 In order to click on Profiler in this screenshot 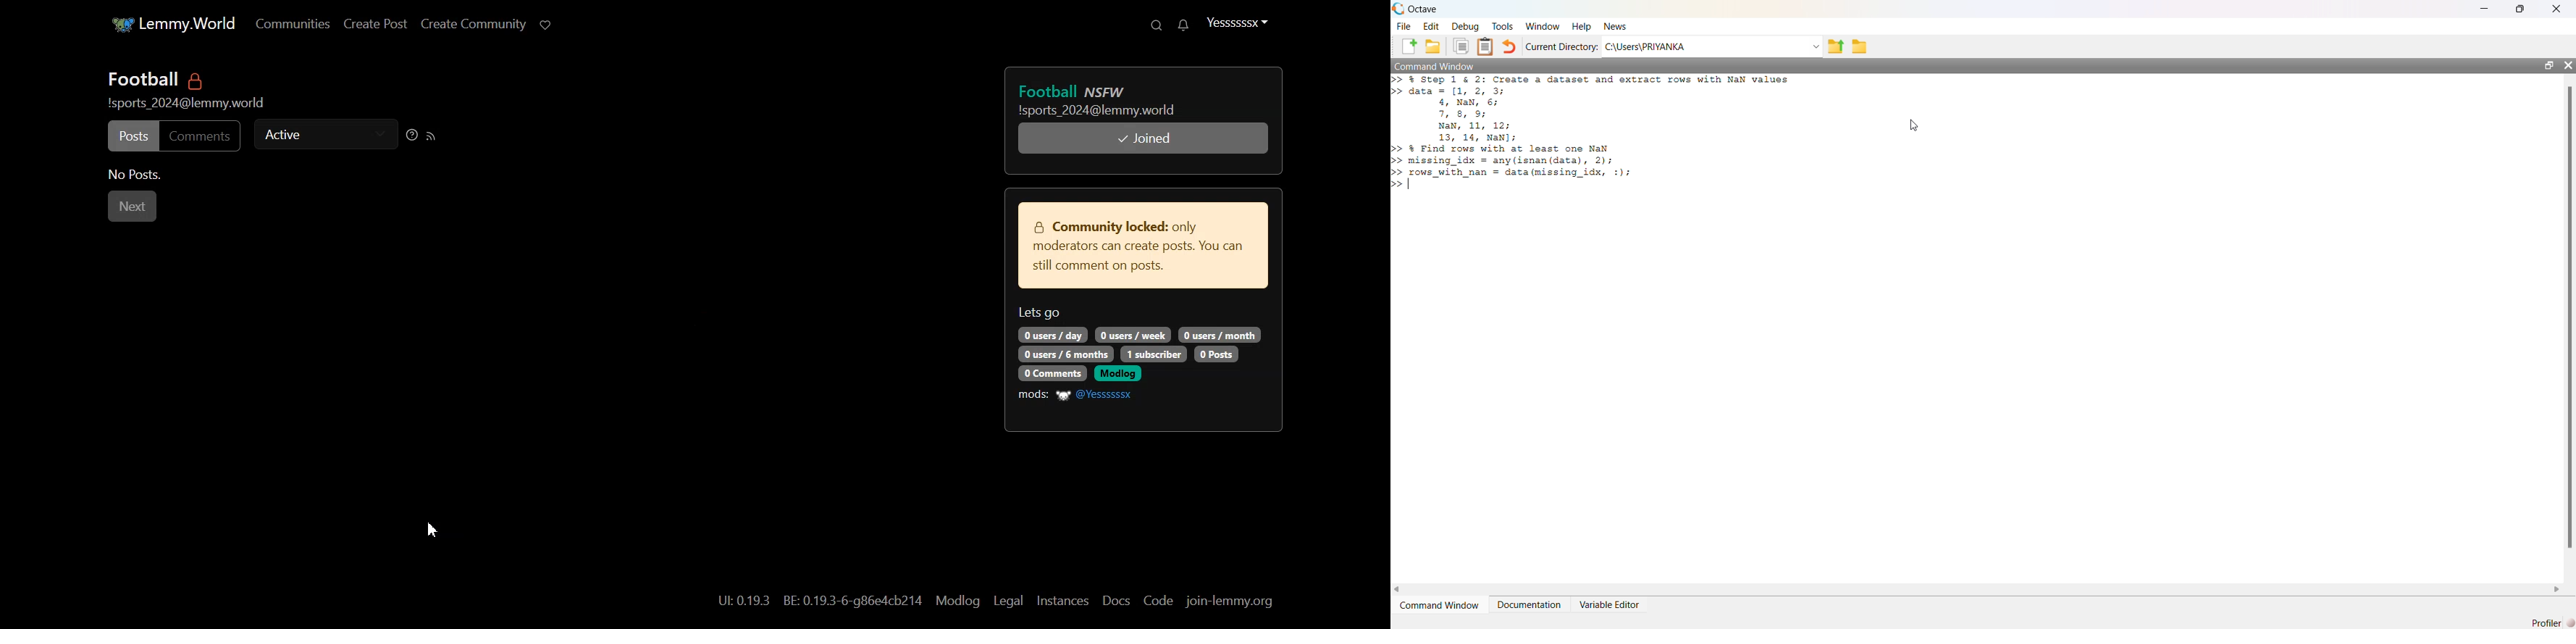, I will do `click(2553, 623)`.